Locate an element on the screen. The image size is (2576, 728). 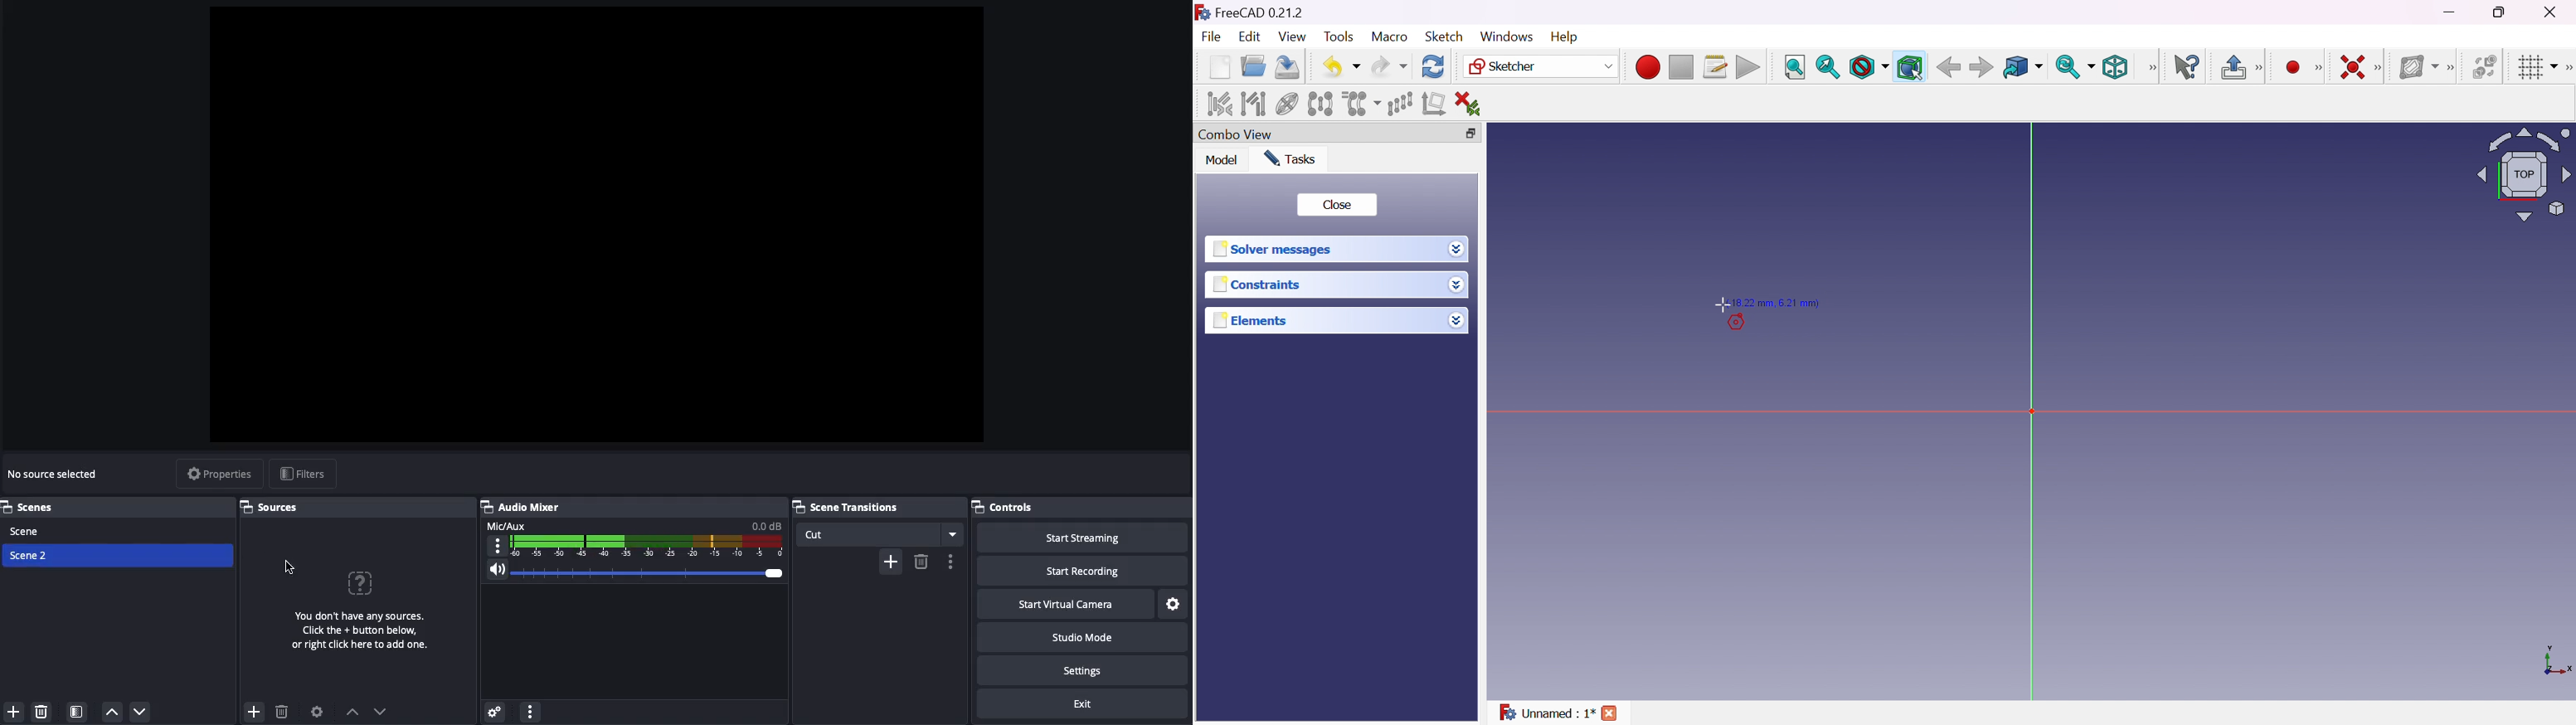
Scene 2 is located at coordinates (30, 554).